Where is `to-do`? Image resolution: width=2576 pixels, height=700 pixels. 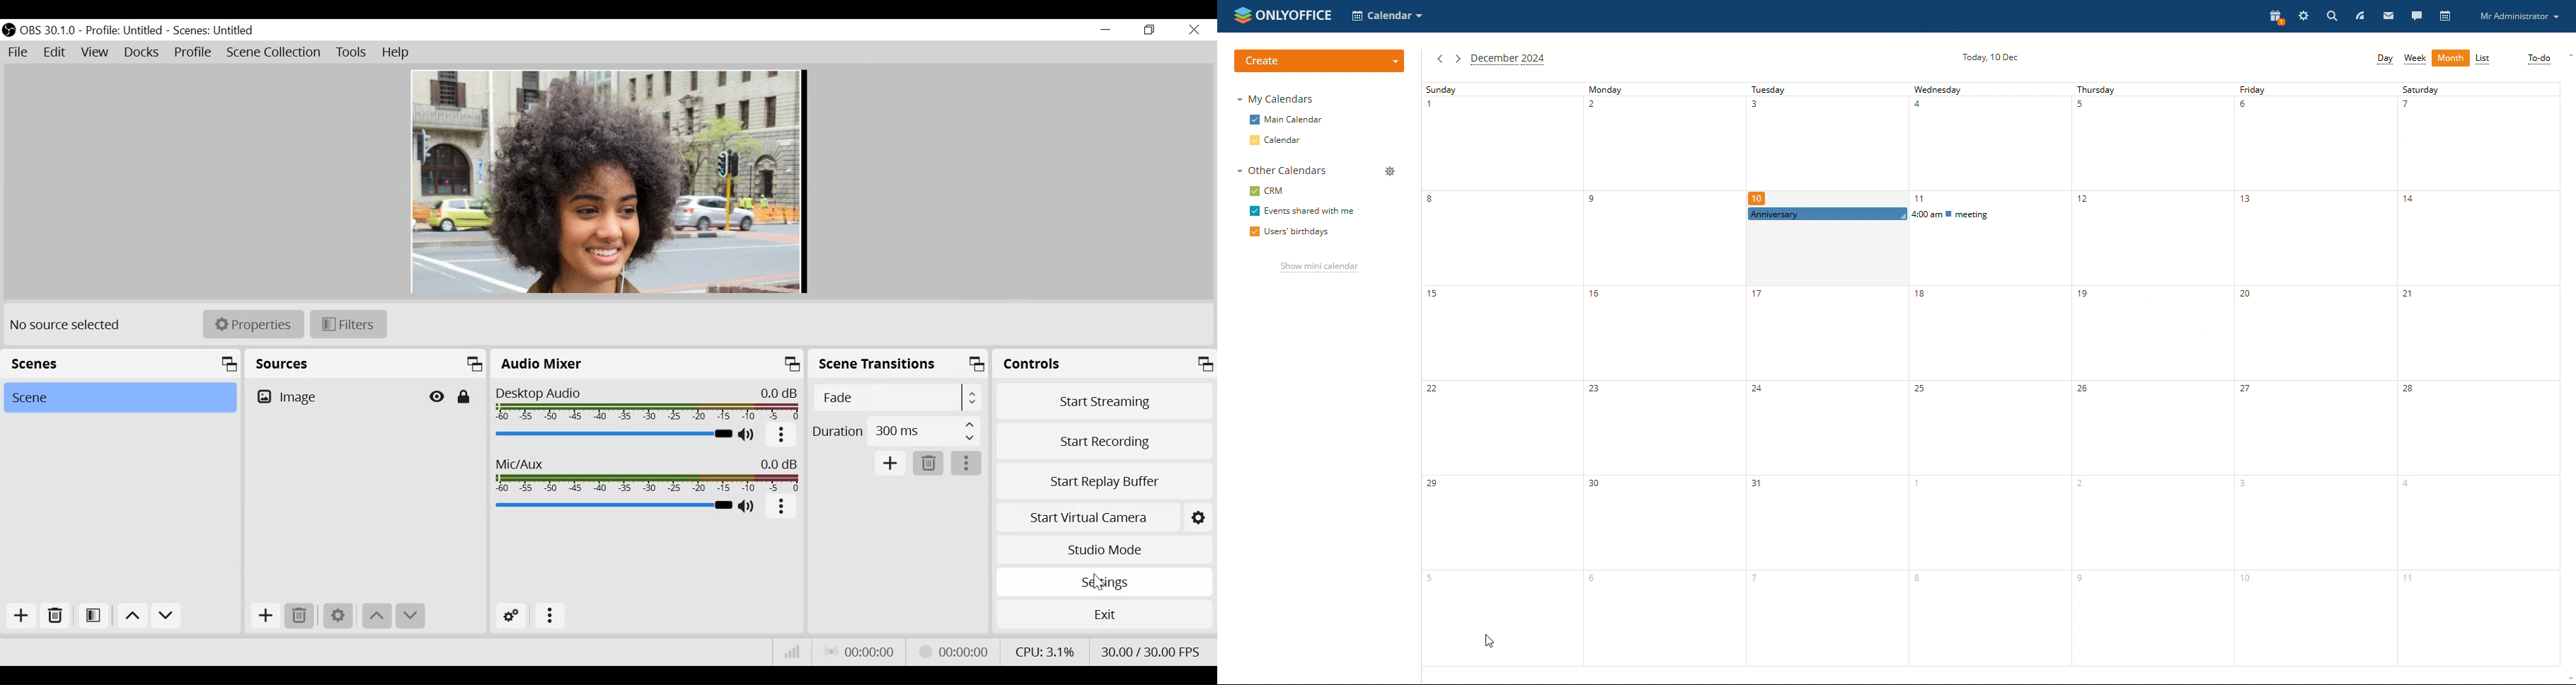 to-do is located at coordinates (2540, 59).